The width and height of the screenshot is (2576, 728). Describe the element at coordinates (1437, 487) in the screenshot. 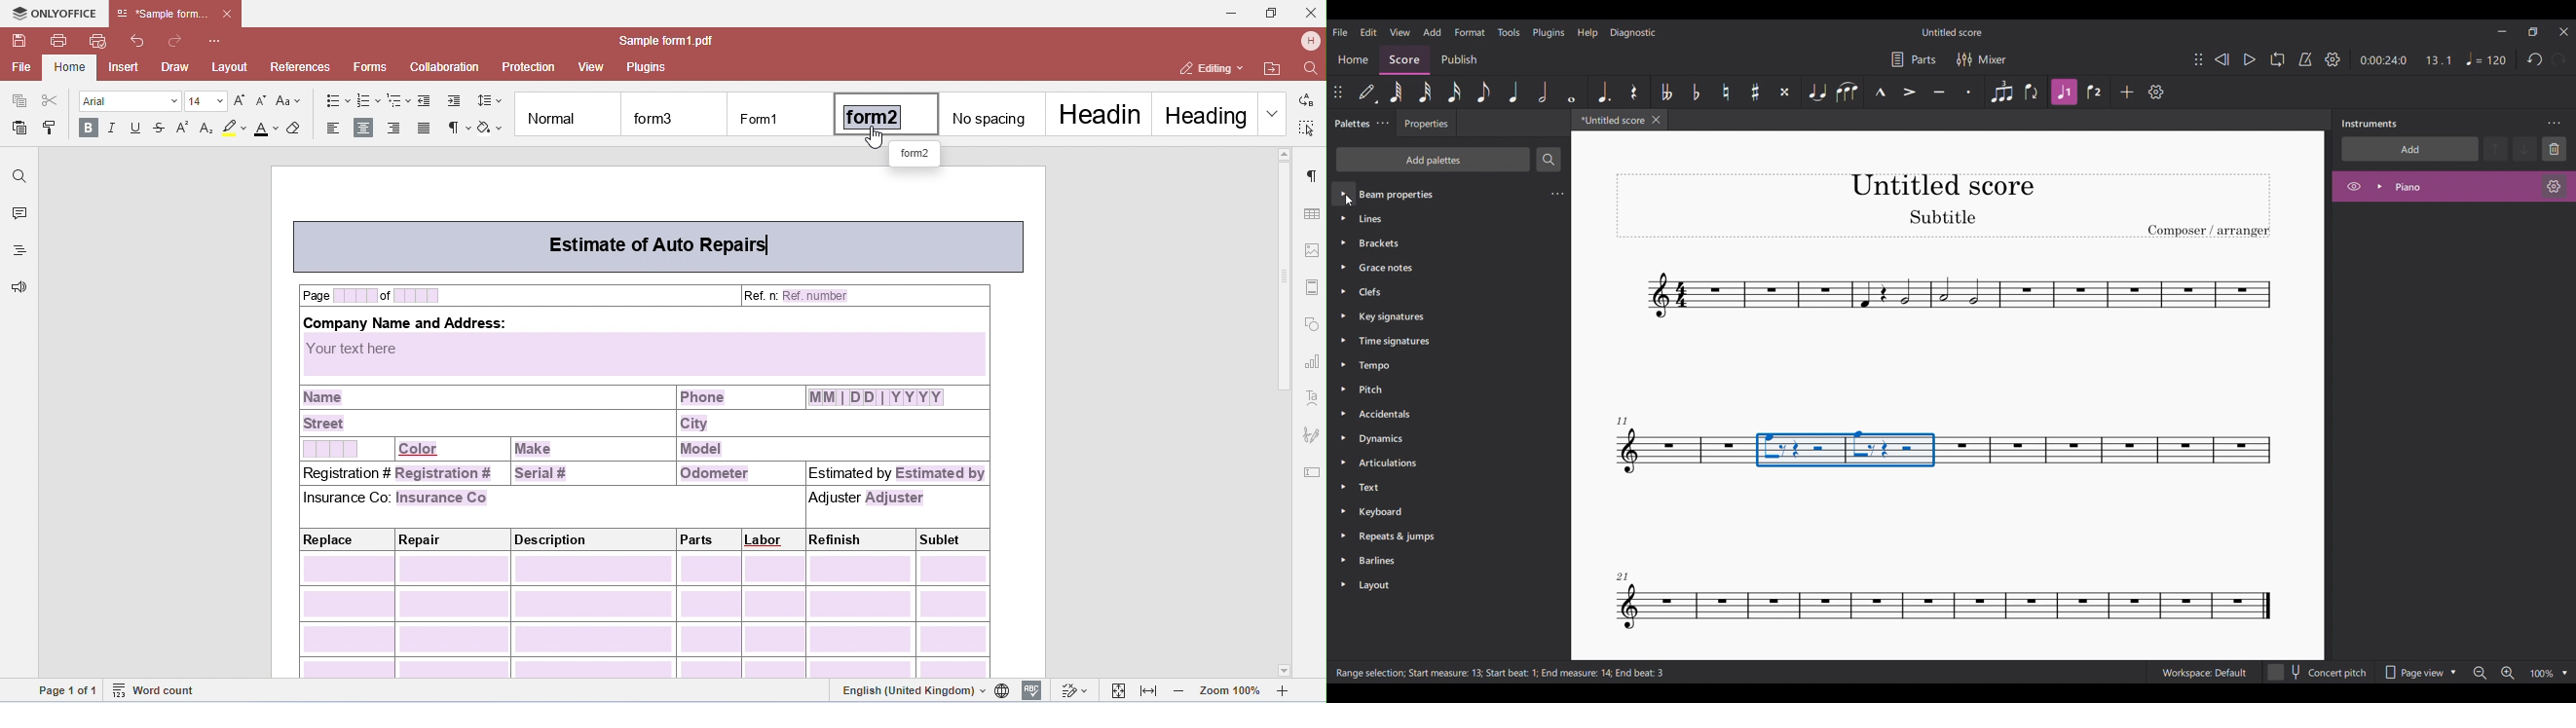

I see `Text` at that location.